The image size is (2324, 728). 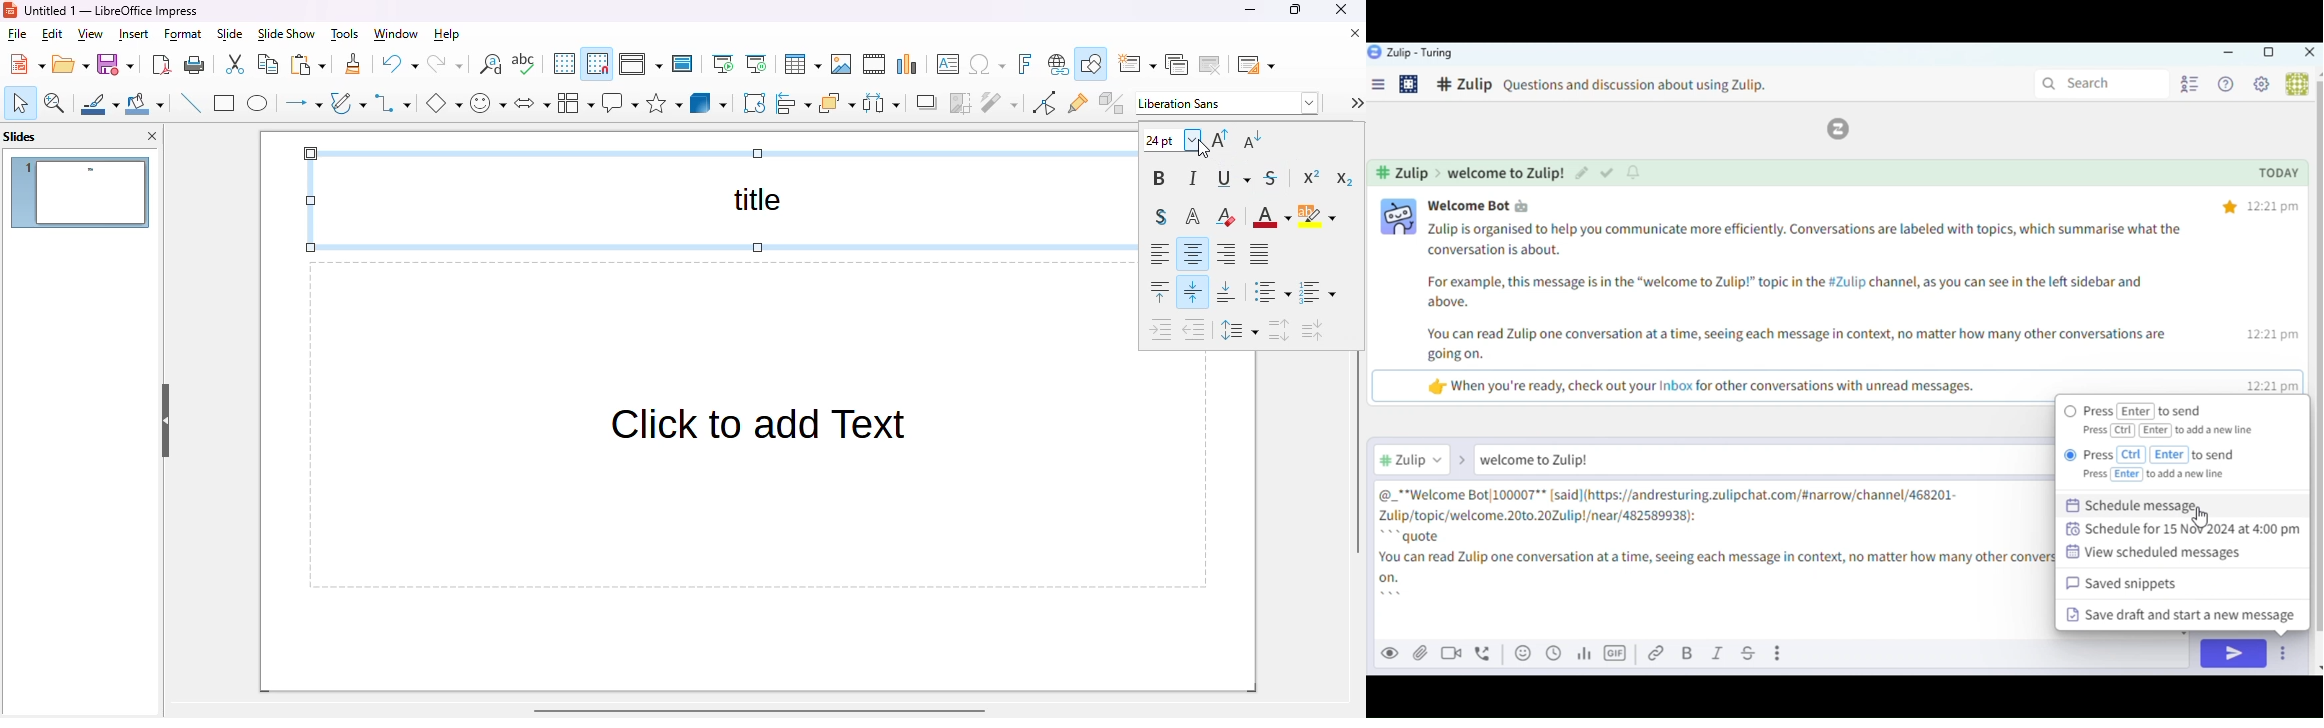 I want to click on zoom & pan, so click(x=55, y=103).